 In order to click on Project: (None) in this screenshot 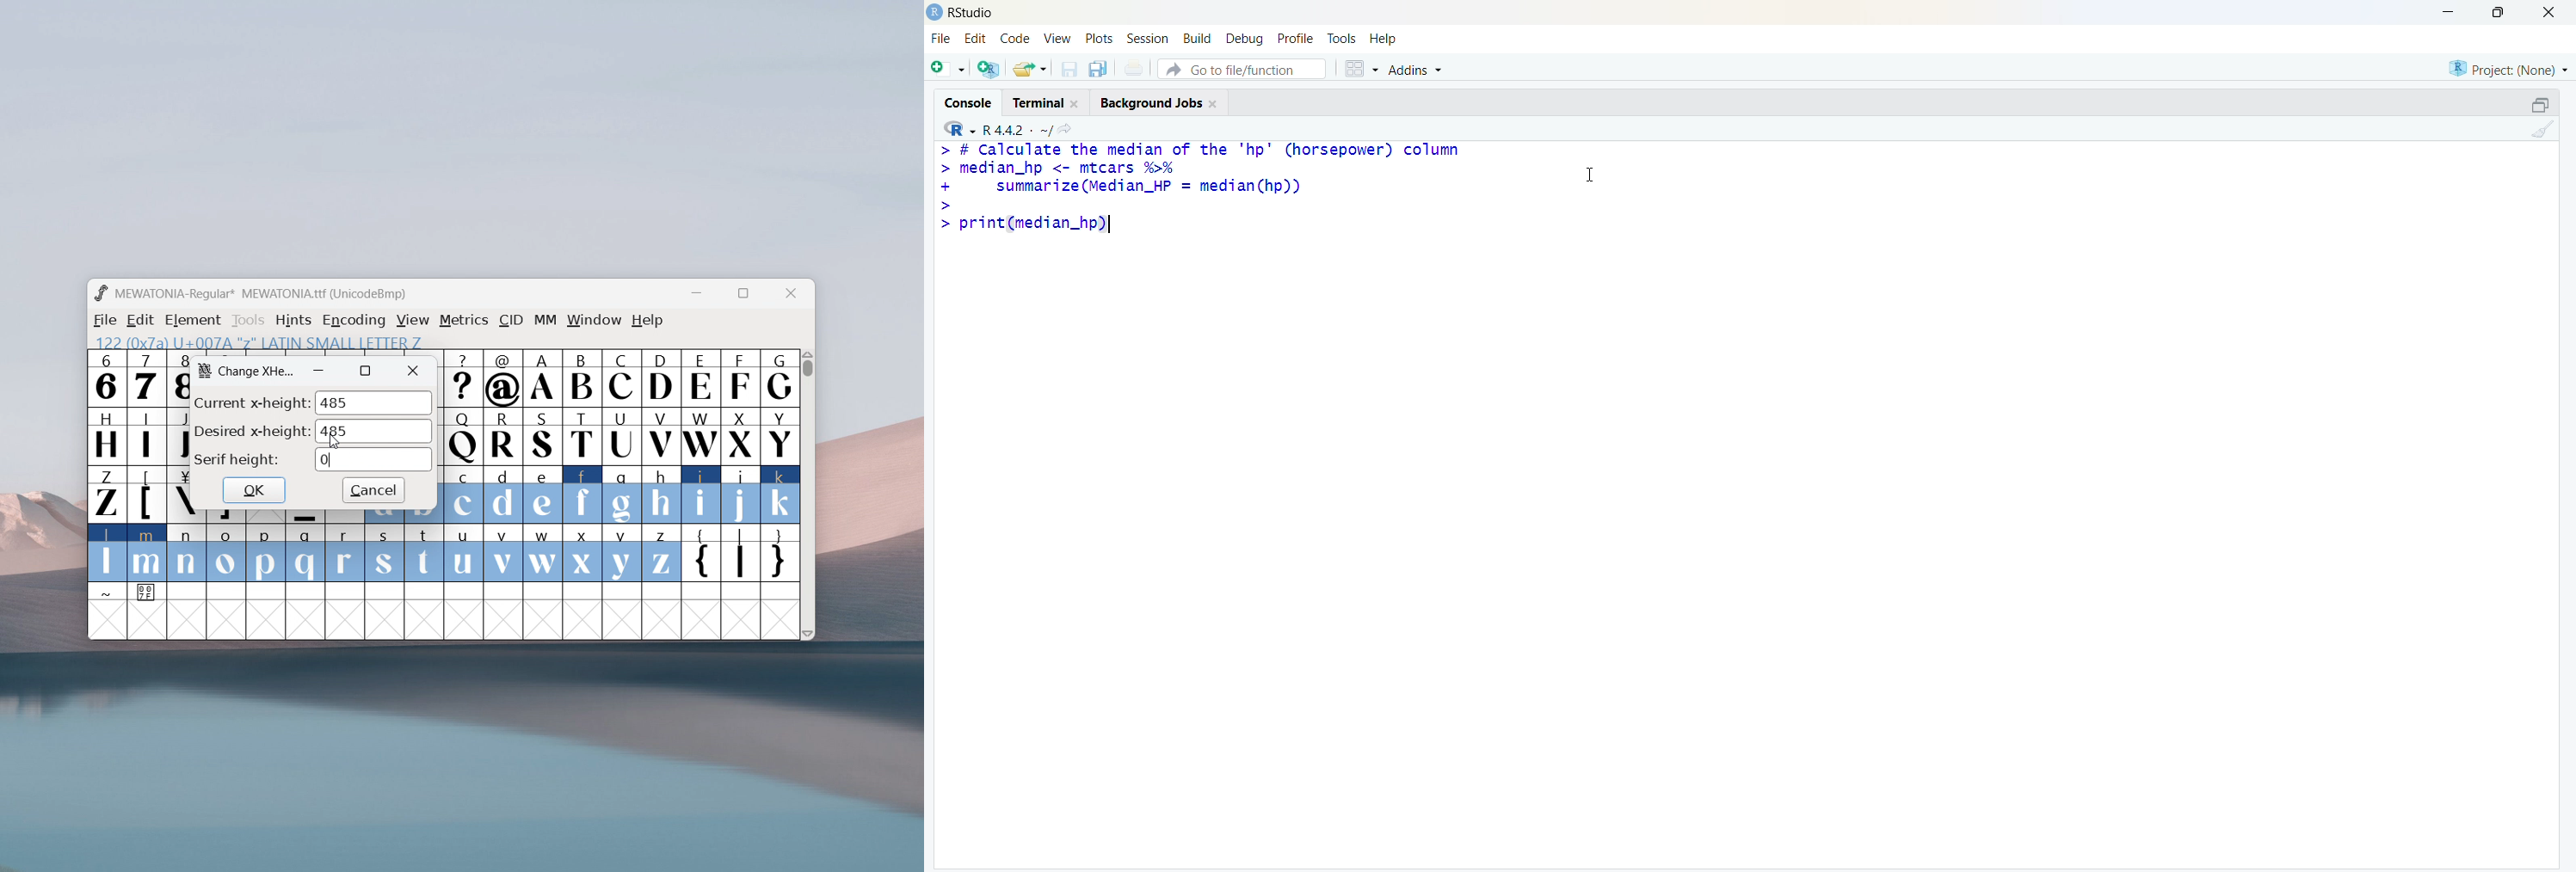, I will do `click(2508, 69)`.